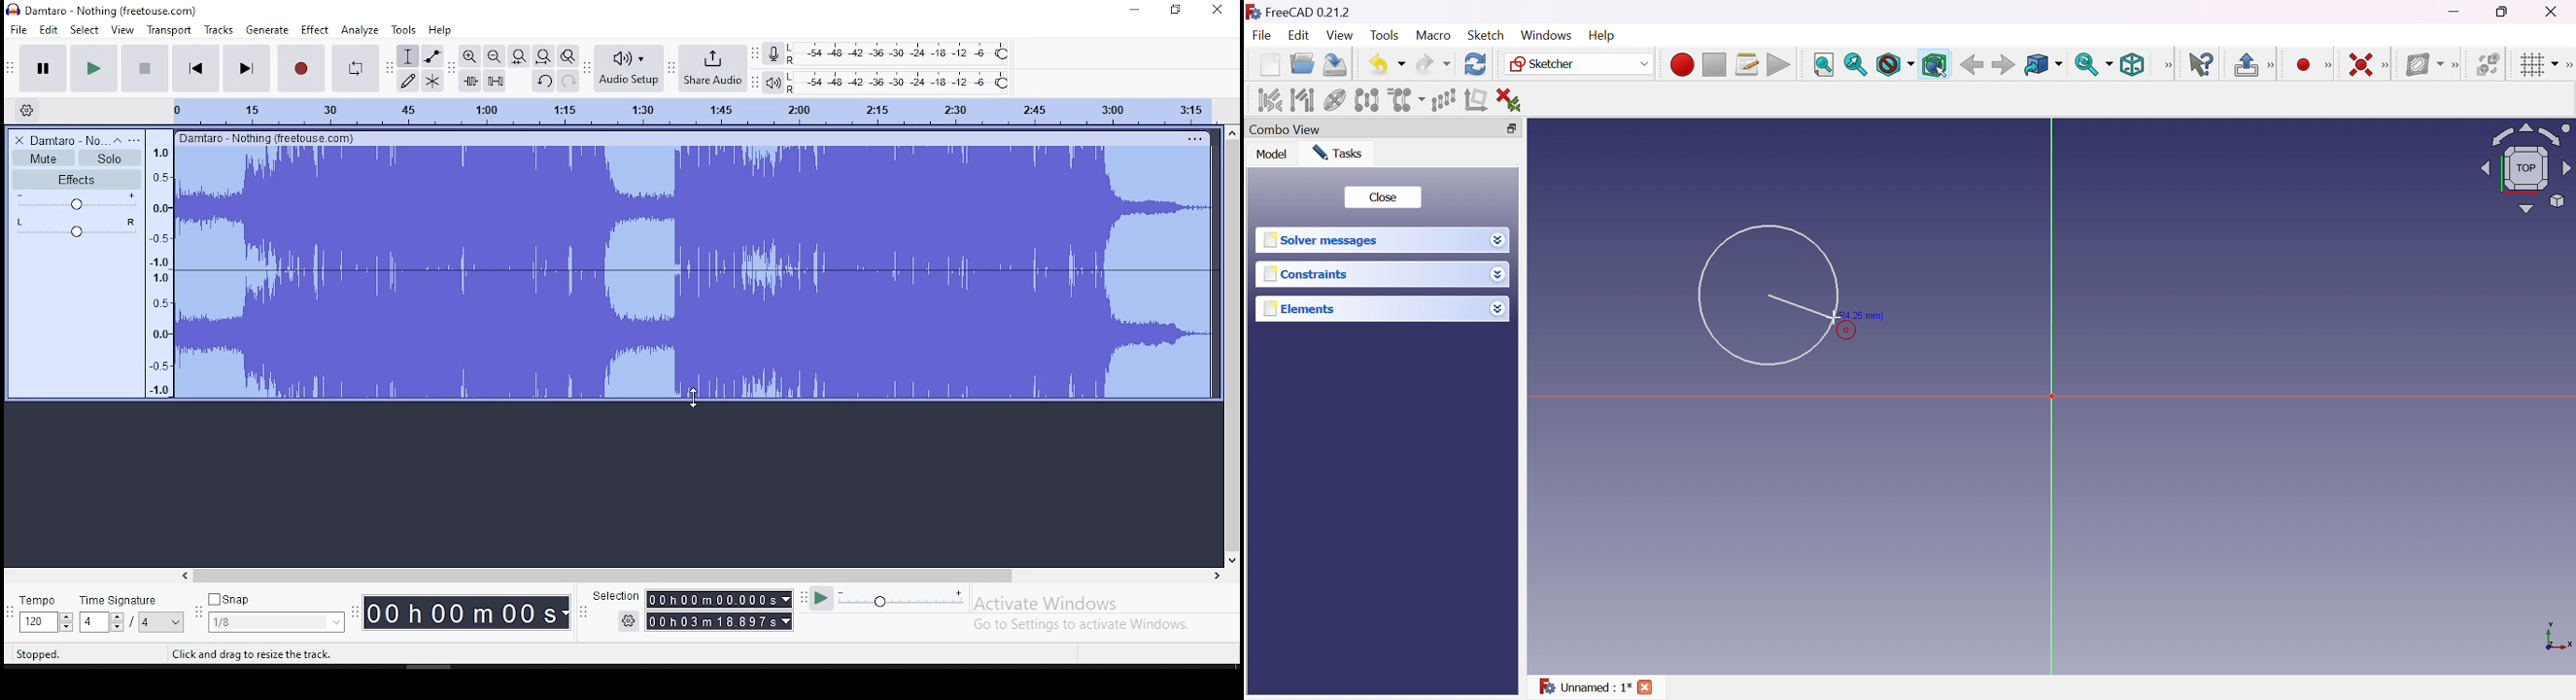  Describe the element at coordinates (1262, 35) in the screenshot. I see `File` at that location.